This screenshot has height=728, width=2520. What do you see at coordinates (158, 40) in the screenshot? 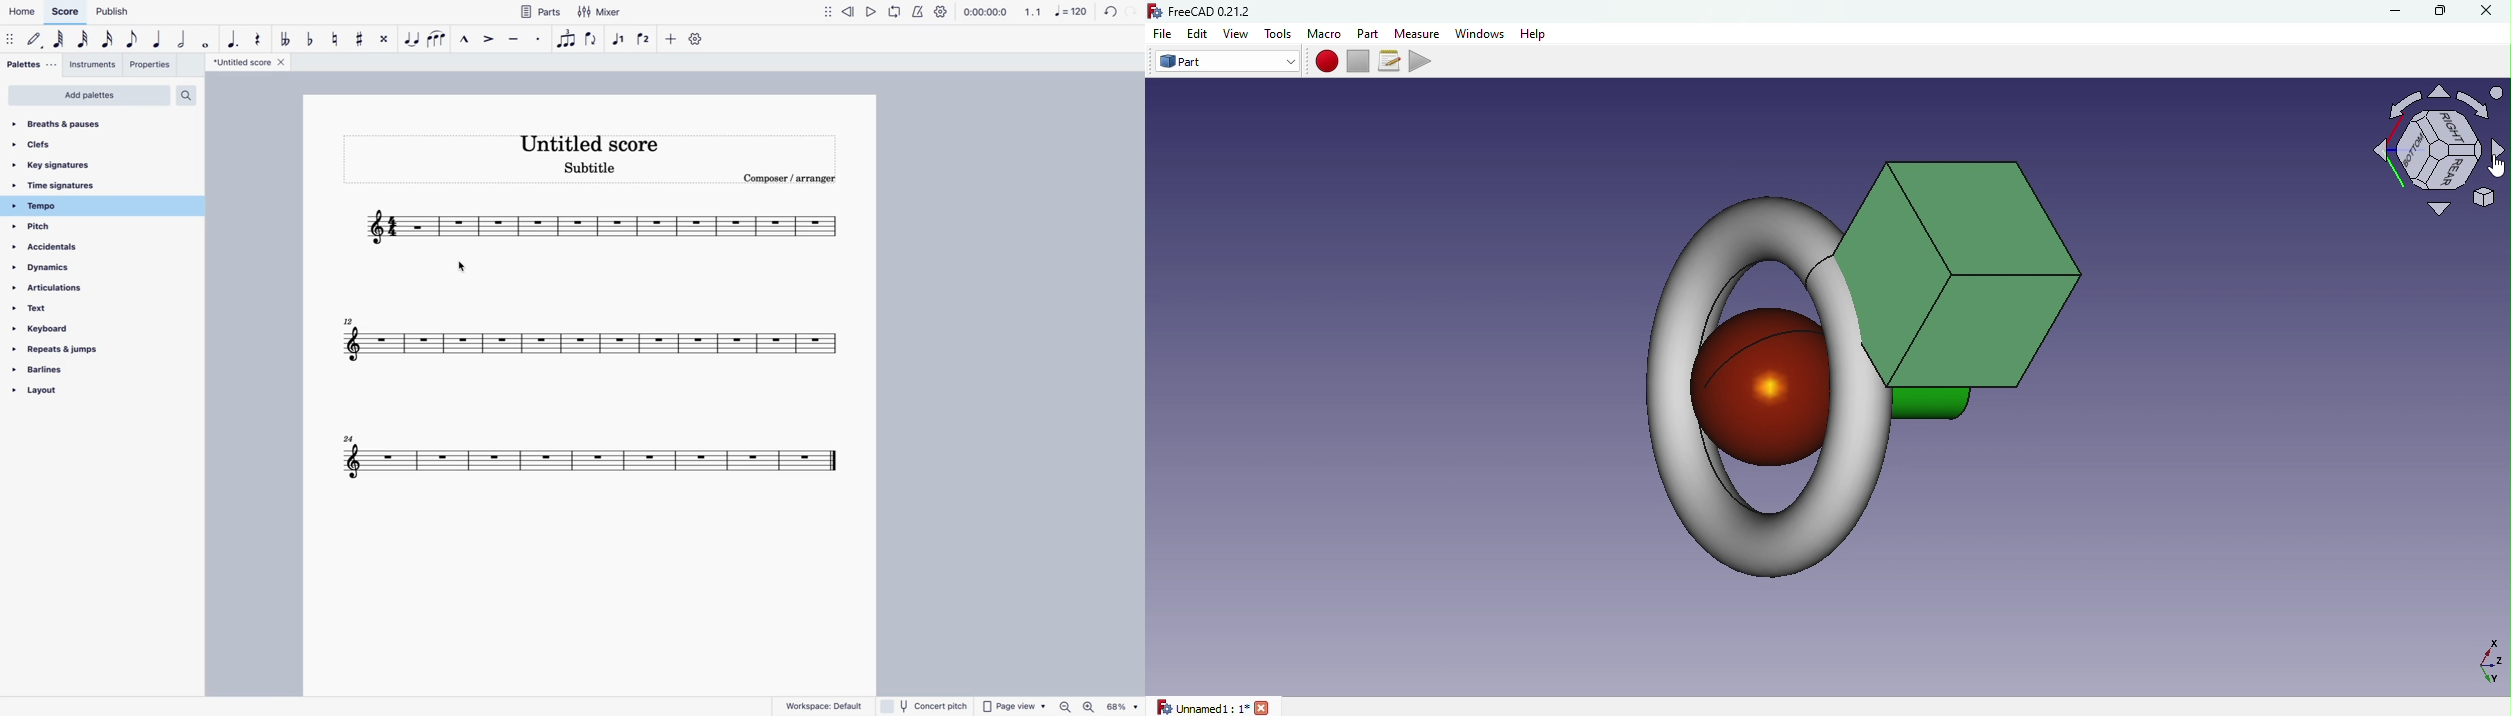
I see `quarter note` at bounding box center [158, 40].